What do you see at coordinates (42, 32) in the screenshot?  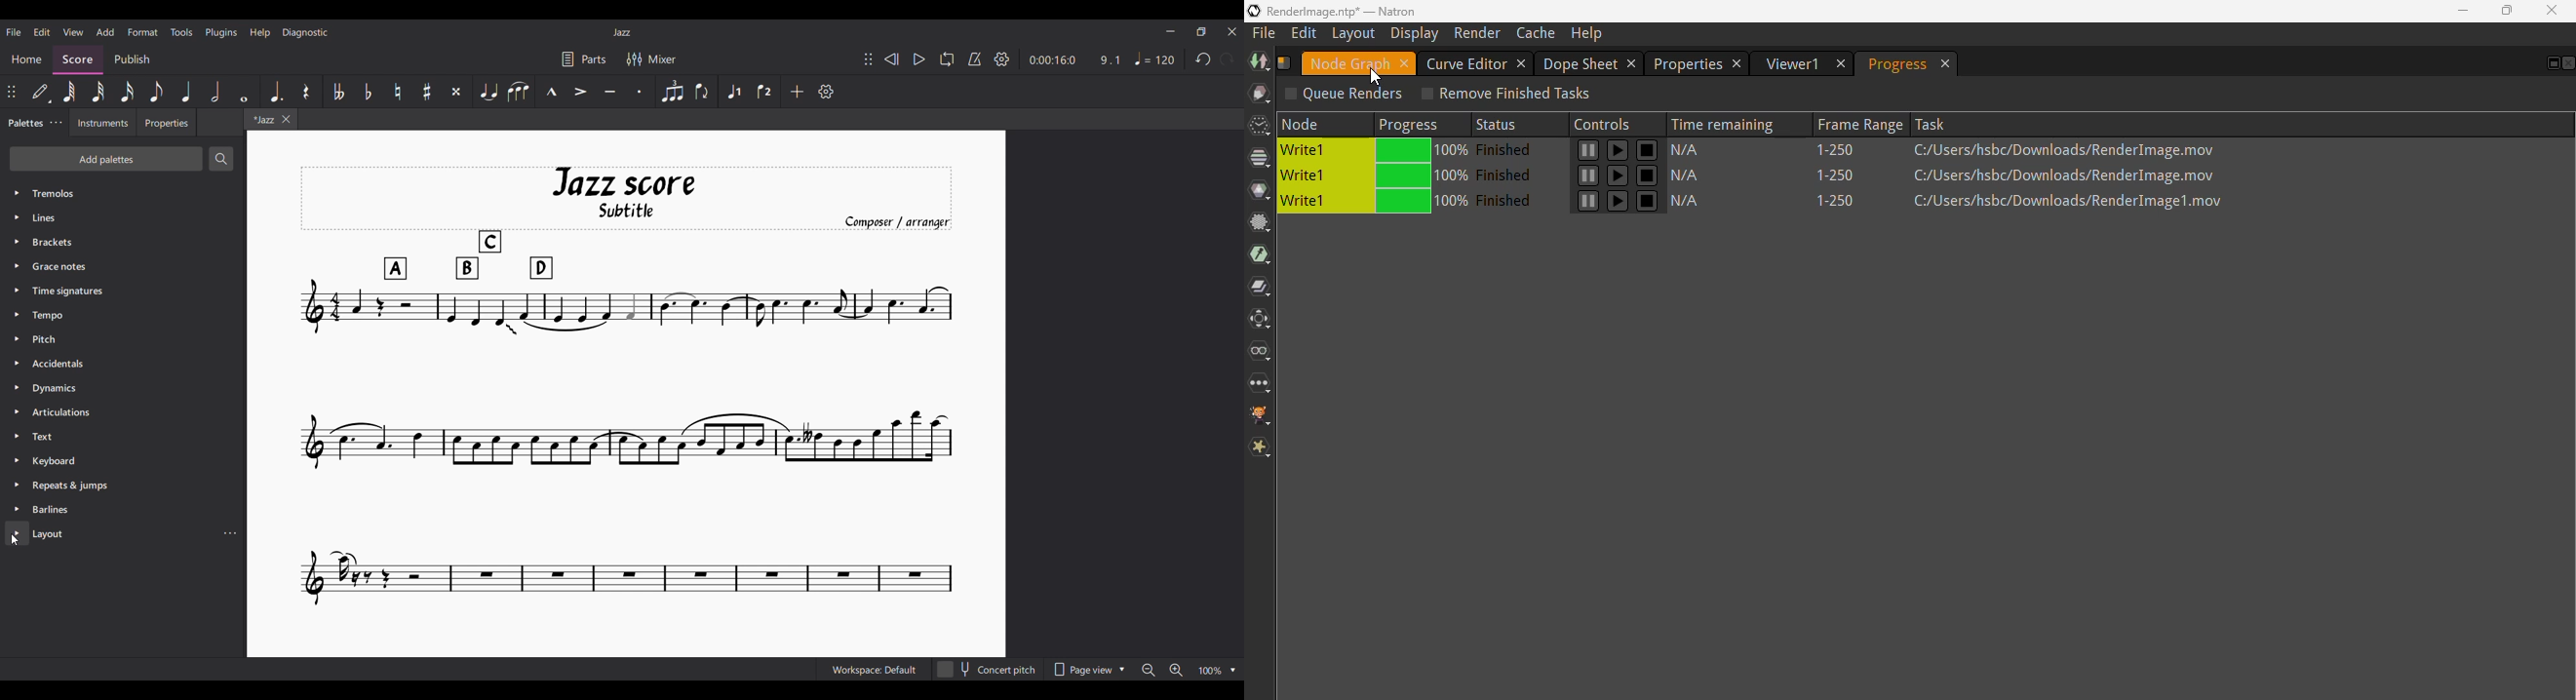 I see `Edit menu` at bounding box center [42, 32].